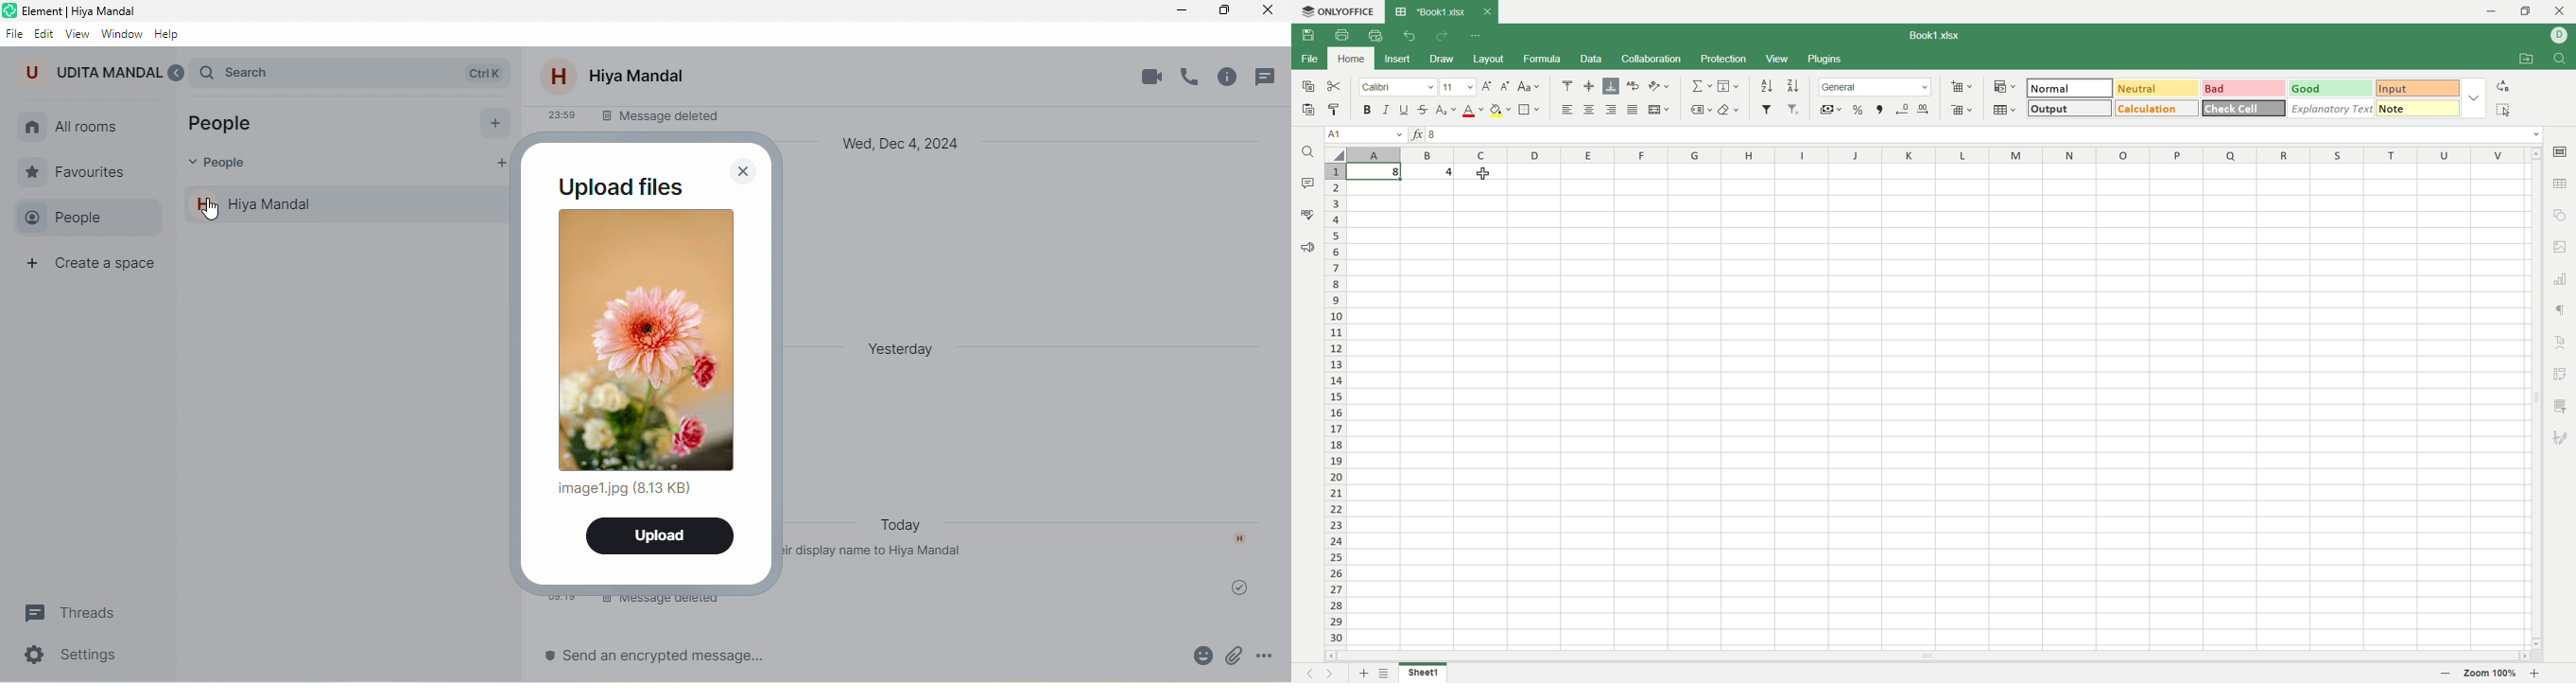 The image size is (2576, 700). I want to click on Upload, so click(657, 536).